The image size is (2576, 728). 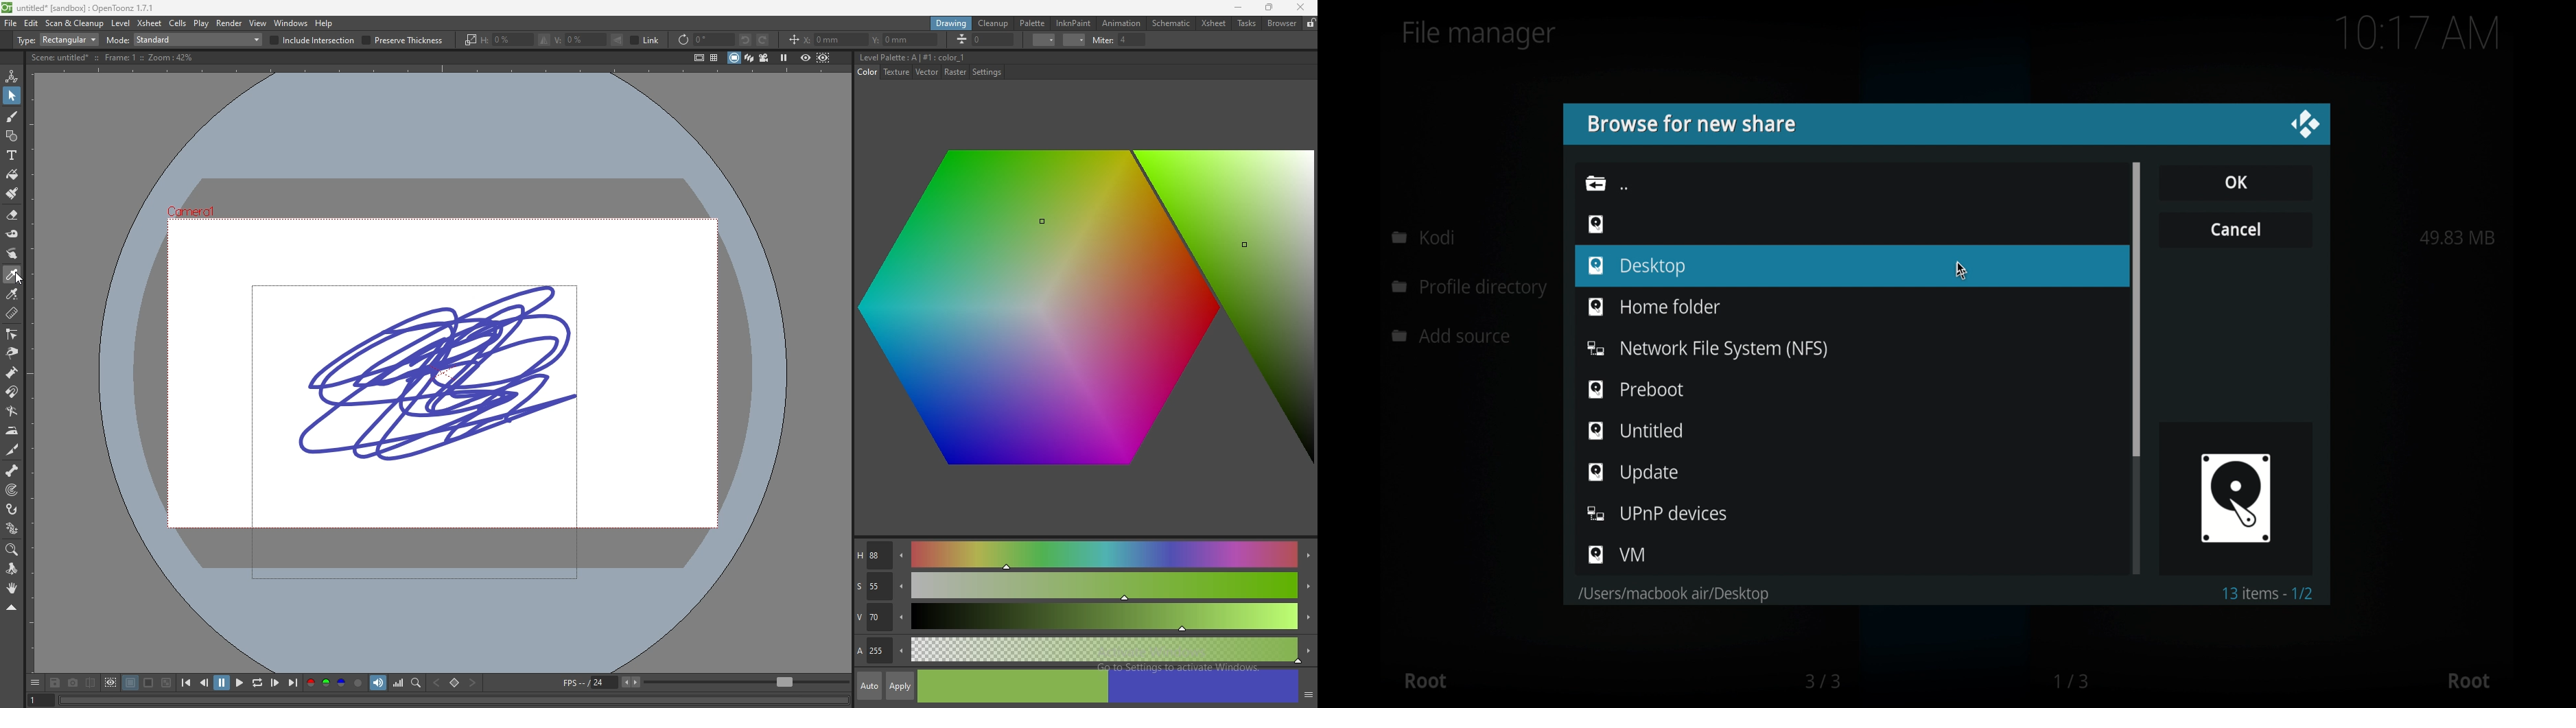 I want to click on cancel, so click(x=2235, y=228).